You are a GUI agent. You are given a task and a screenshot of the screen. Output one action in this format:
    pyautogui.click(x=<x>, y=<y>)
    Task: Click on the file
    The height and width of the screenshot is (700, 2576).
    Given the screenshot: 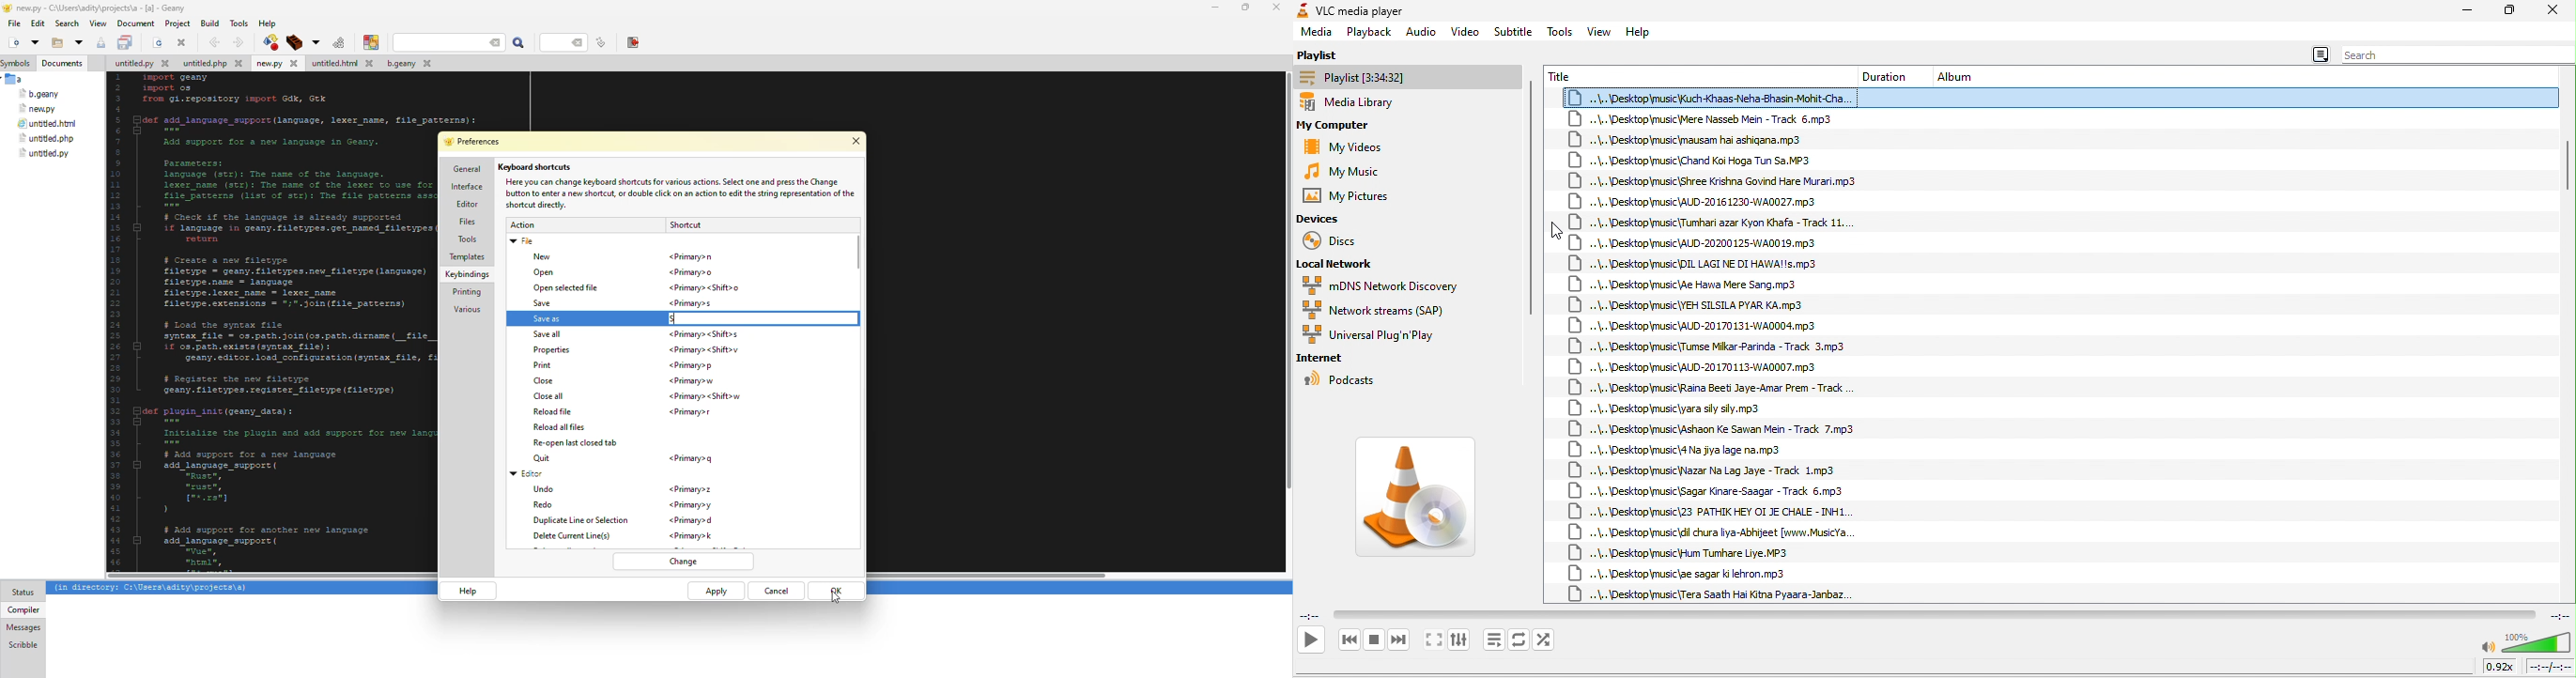 What is the action you would take?
    pyautogui.click(x=276, y=64)
    